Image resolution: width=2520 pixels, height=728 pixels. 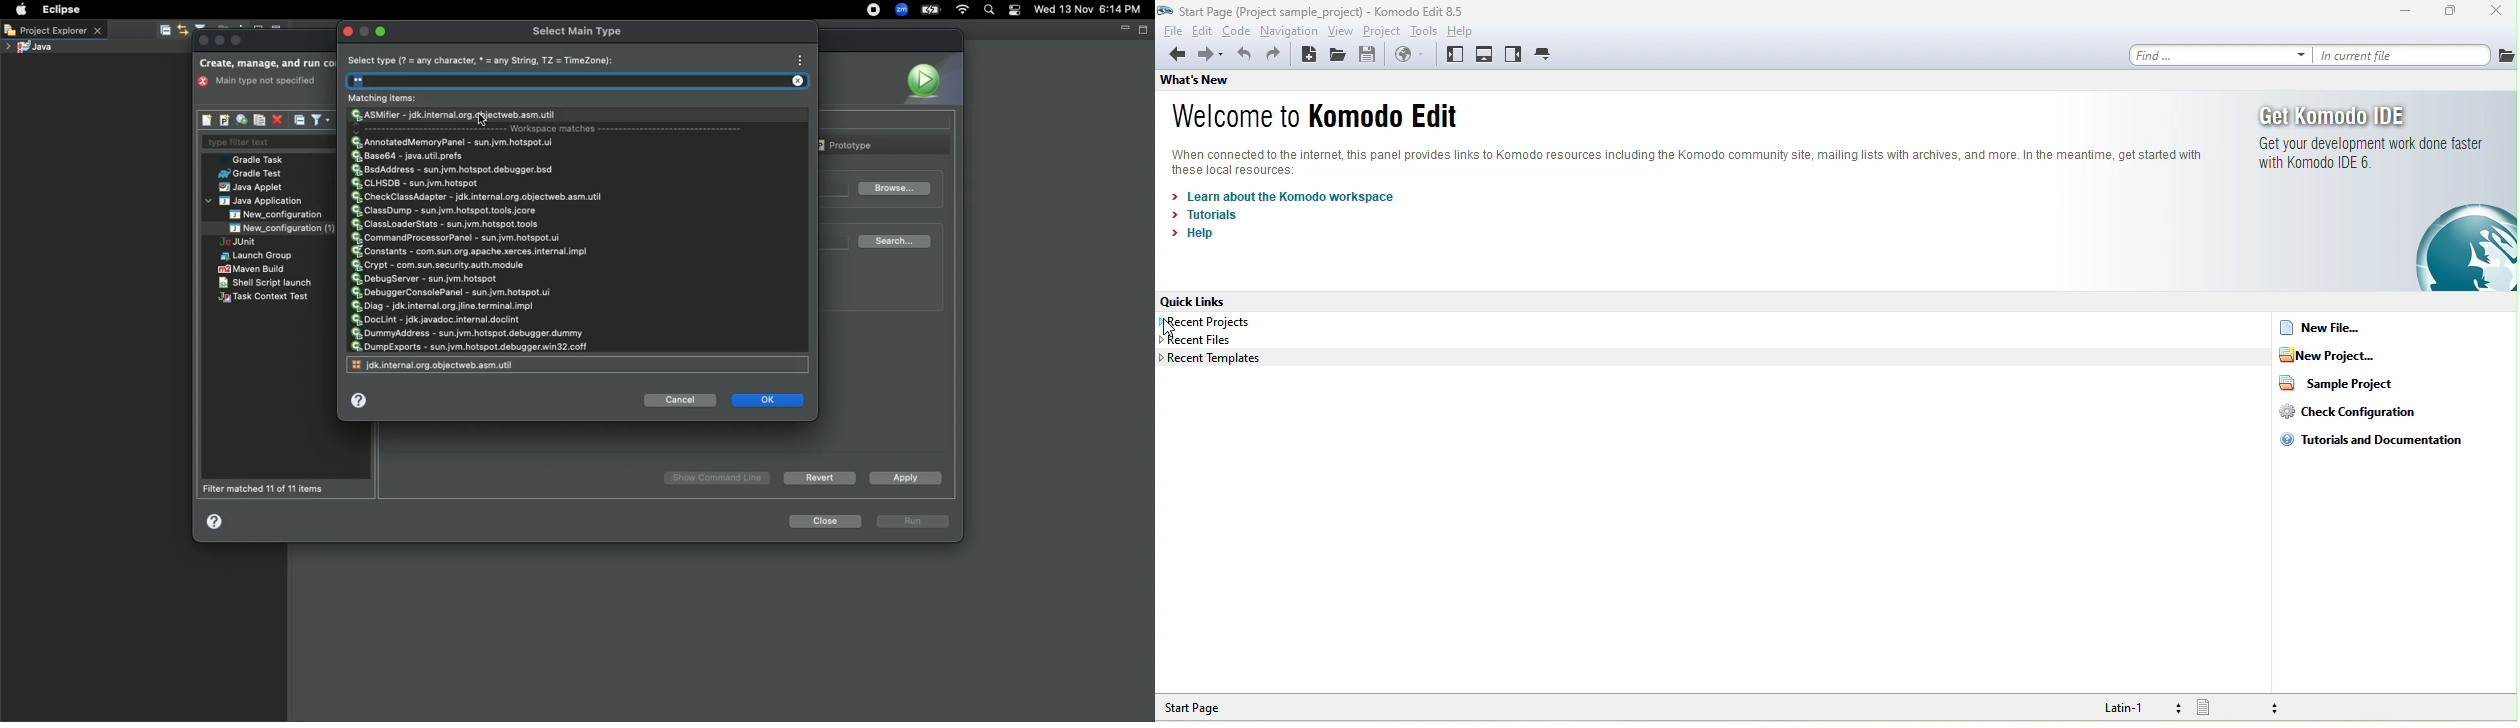 I want to click on Eclipse, so click(x=59, y=10).